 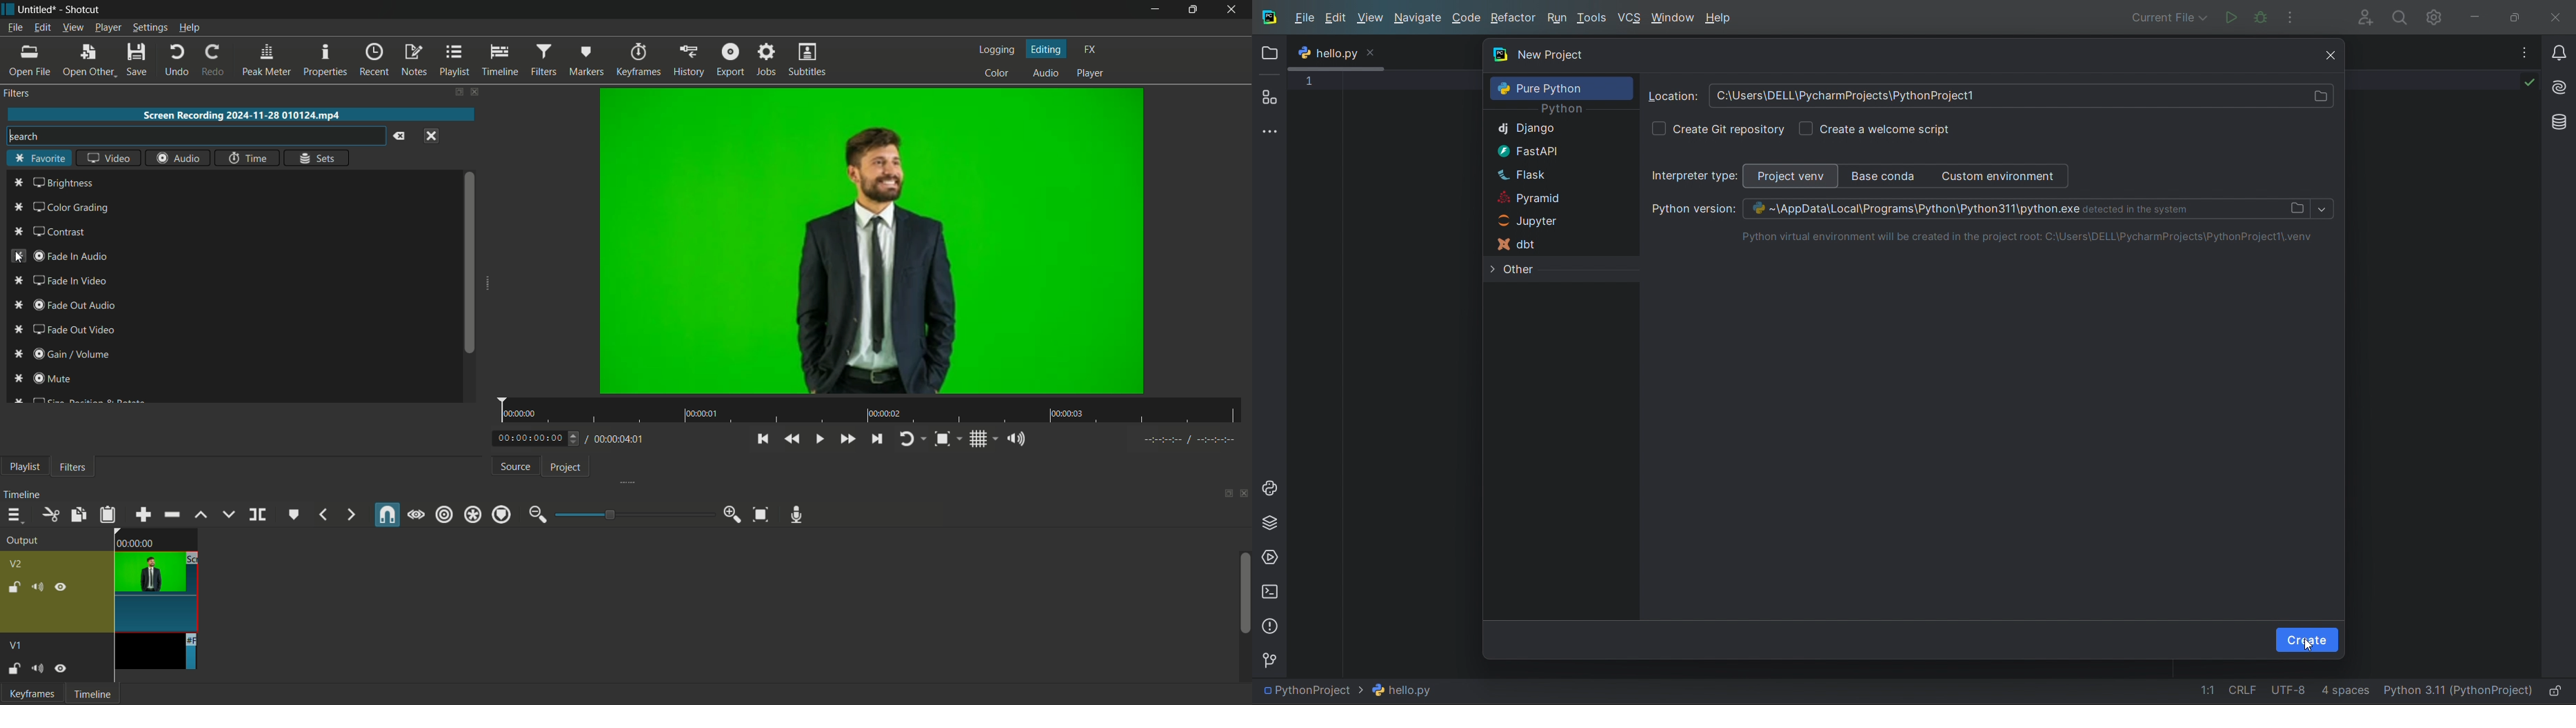 What do you see at coordinates (478, 93) in the screenshot?
I see `close filter pane` at bounding box center [478, 93].